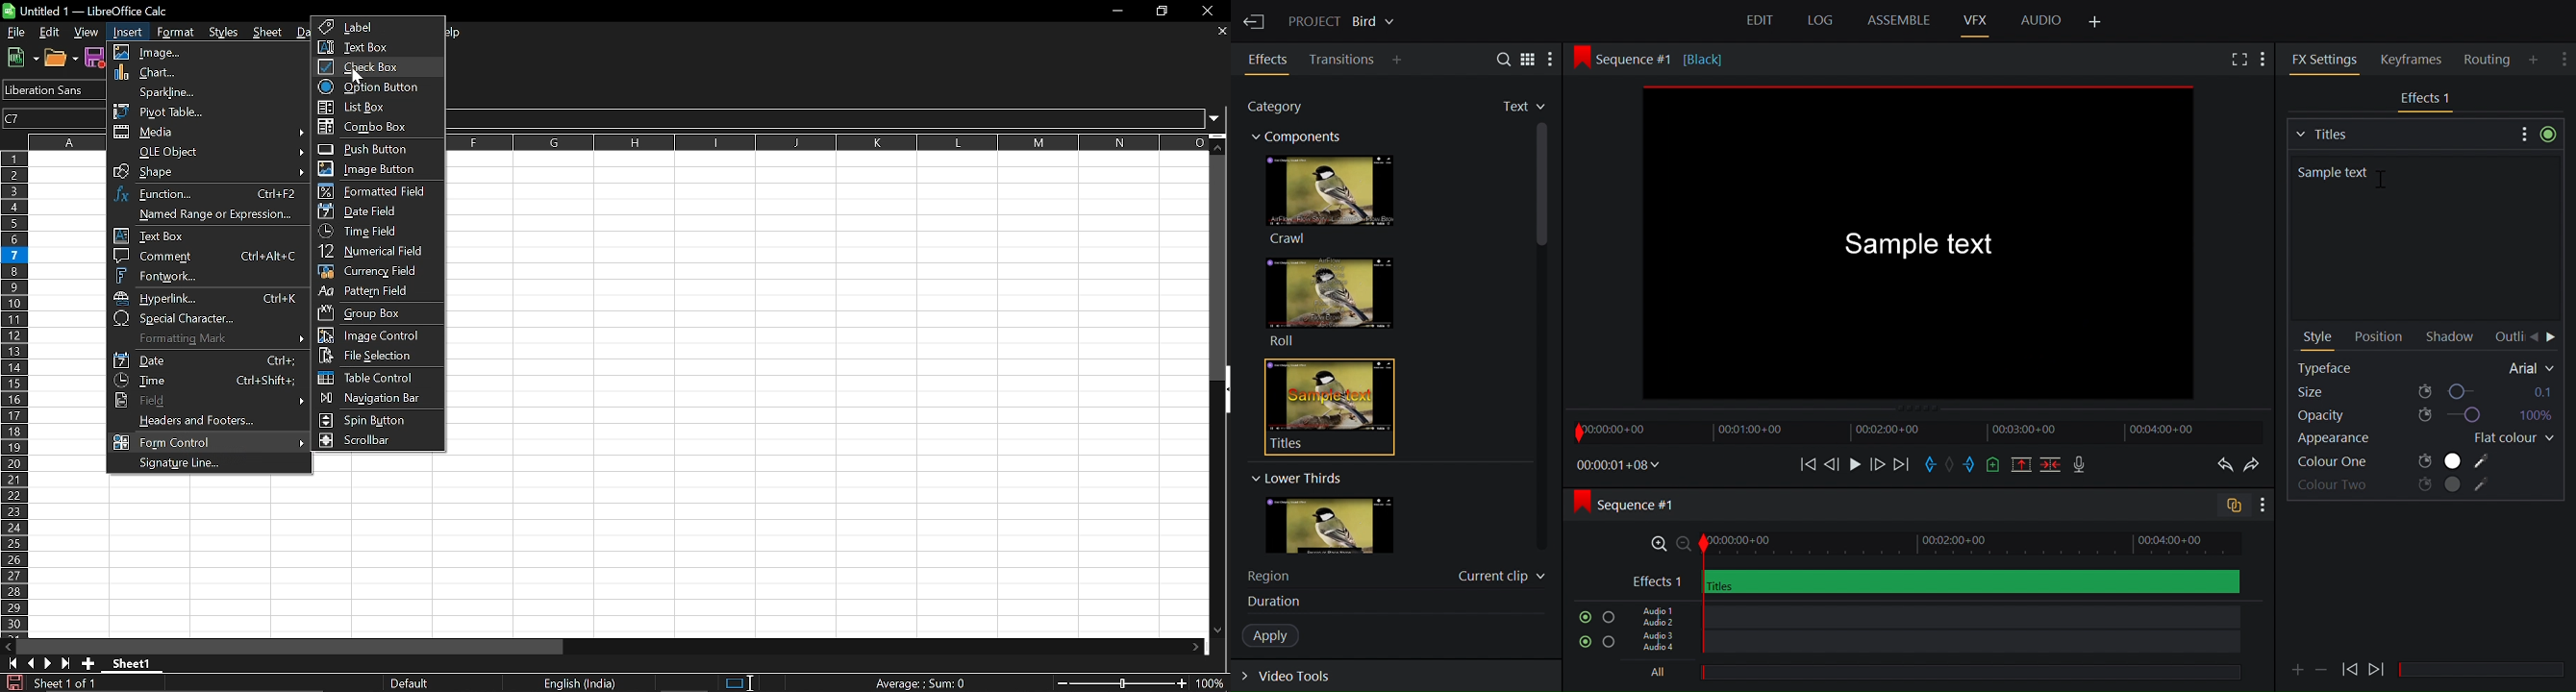 The height and width of the screenshot is (700, 2576). What do you see at coordinates (10, 663) in the screenshot?
I see `First sheet` at bounding box center [10, 663].